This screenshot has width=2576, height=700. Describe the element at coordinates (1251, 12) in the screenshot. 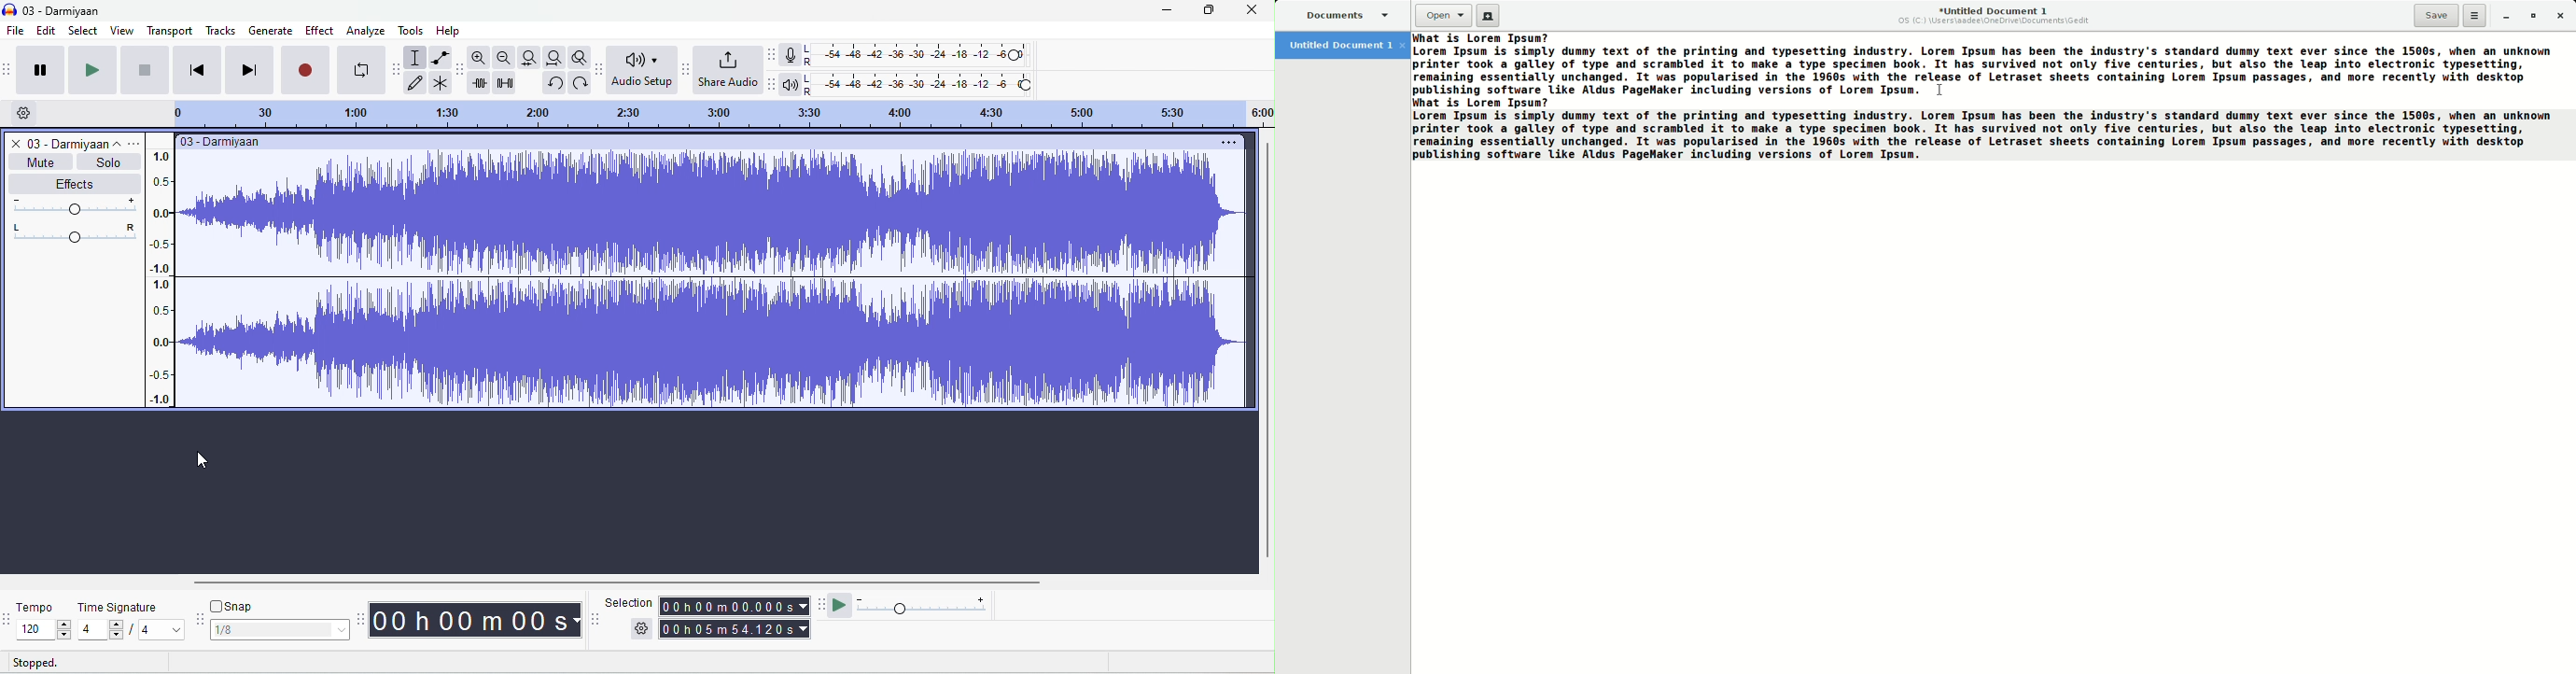

I see `close` at that location.